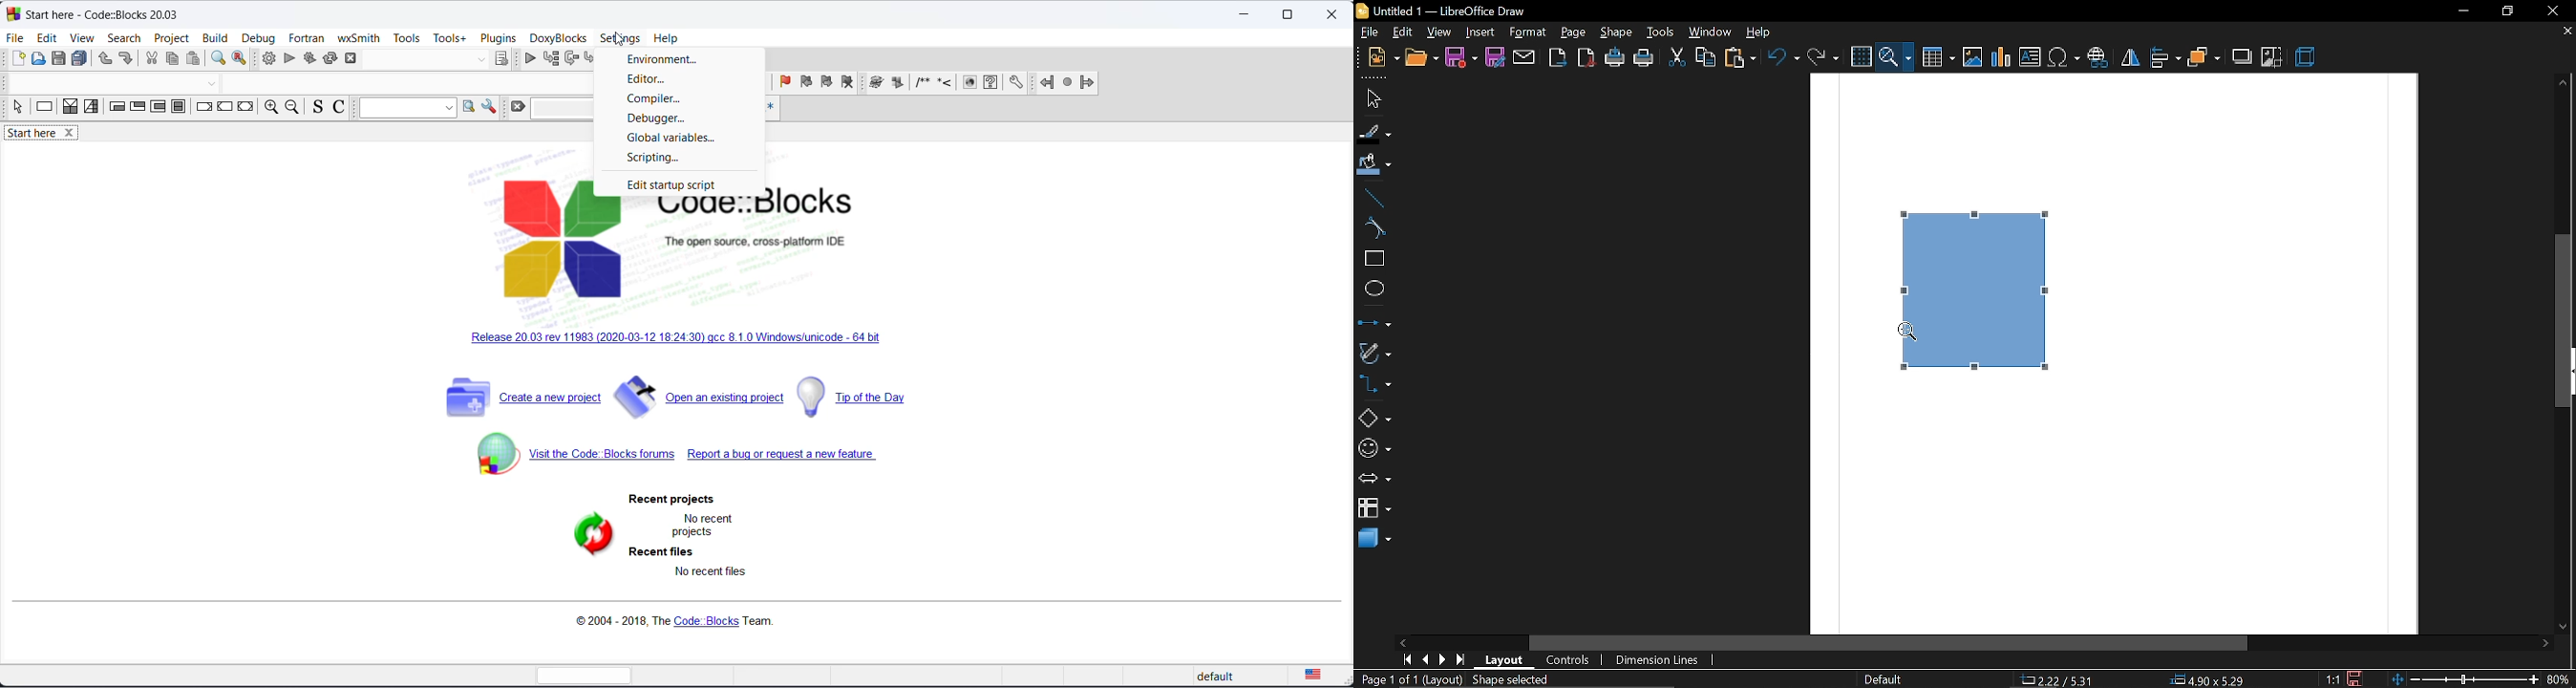 The height and width of the screenshot is (700, 2576). I want to click on undo, so click(1786, 57).